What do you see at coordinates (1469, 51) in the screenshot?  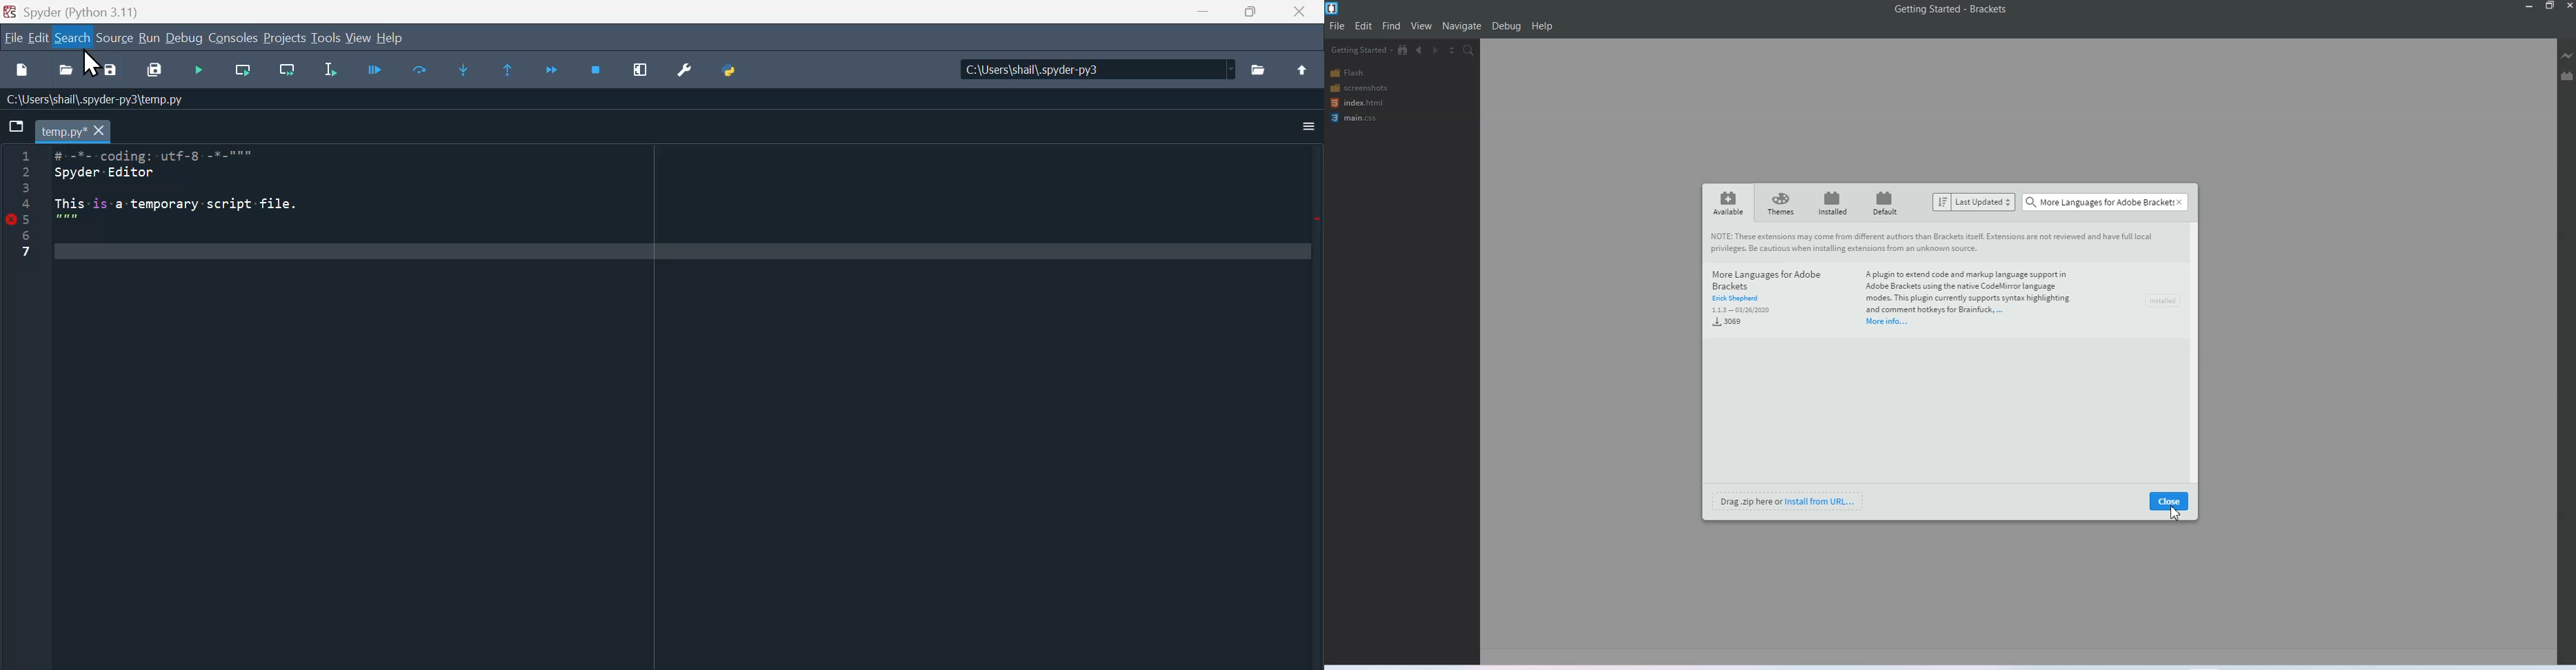 I see `Find in files` at bounding box center [1469, 51].